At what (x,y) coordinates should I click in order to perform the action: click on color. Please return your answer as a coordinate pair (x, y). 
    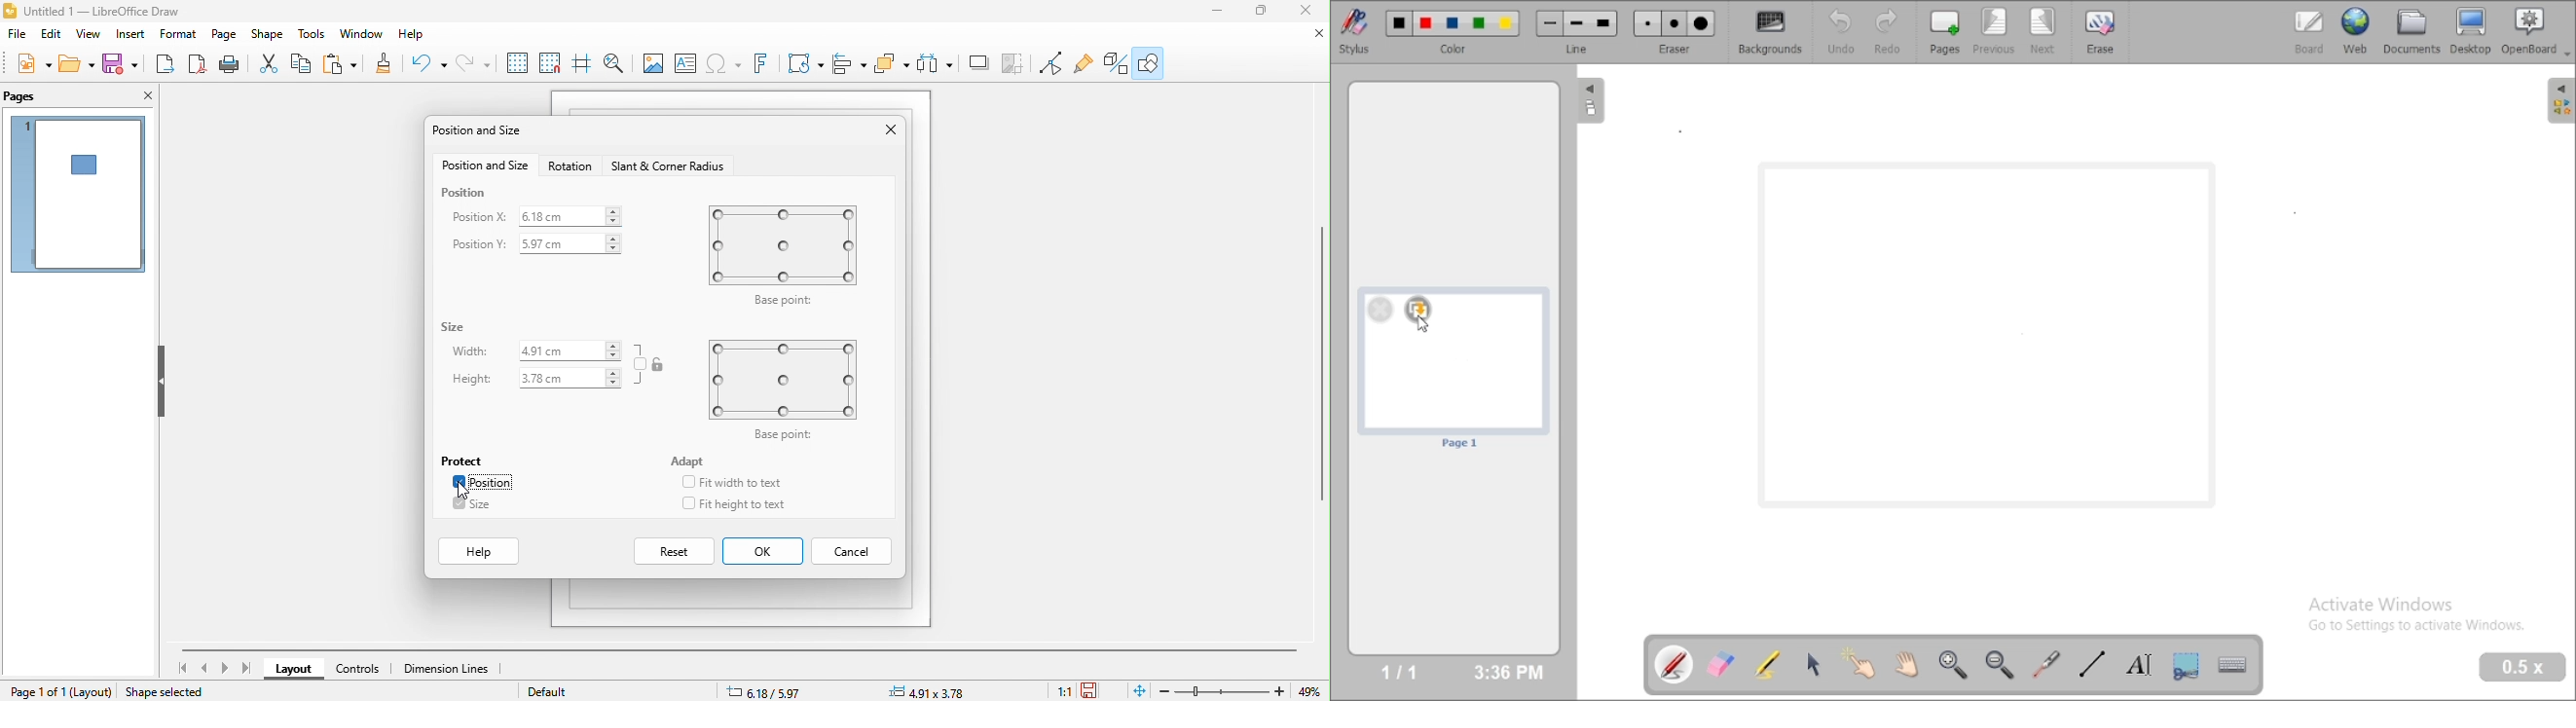
    Looking at the image, I should click on (1456, 50).